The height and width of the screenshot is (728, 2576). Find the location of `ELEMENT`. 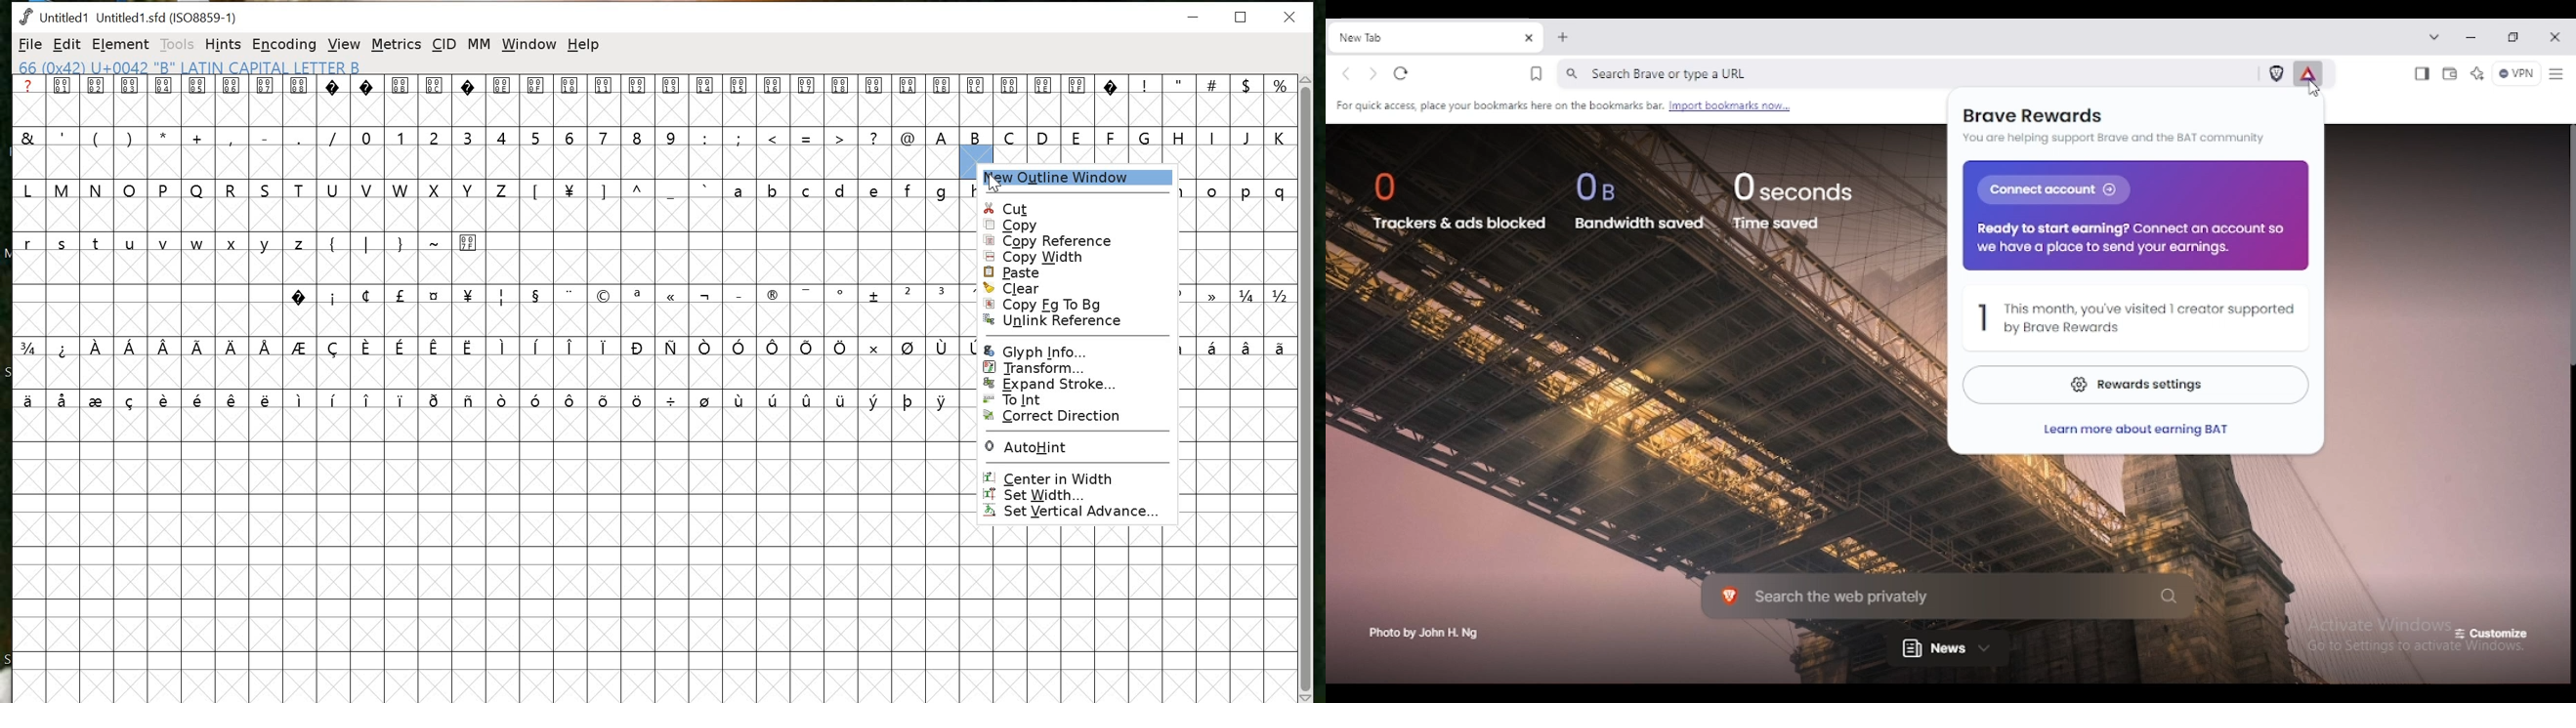

ELEMENT is located at coordinates (120, 45).